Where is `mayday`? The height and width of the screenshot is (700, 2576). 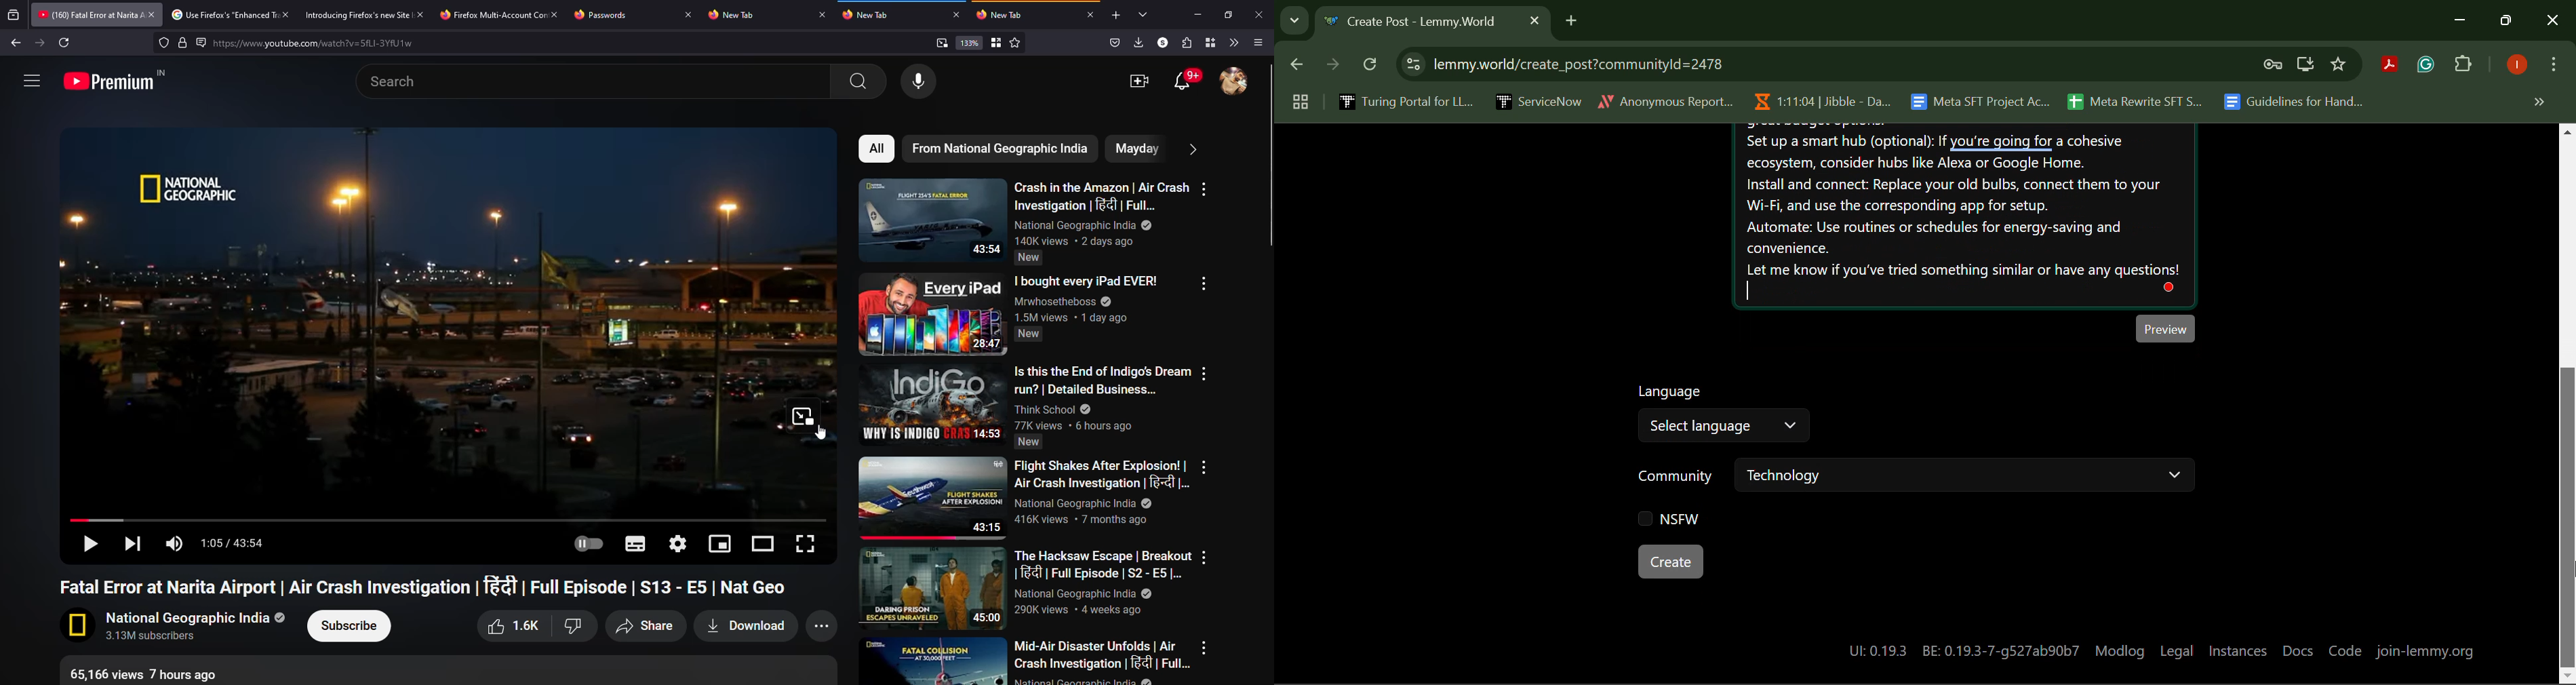 mayday is located at coordinates (1135, 148).